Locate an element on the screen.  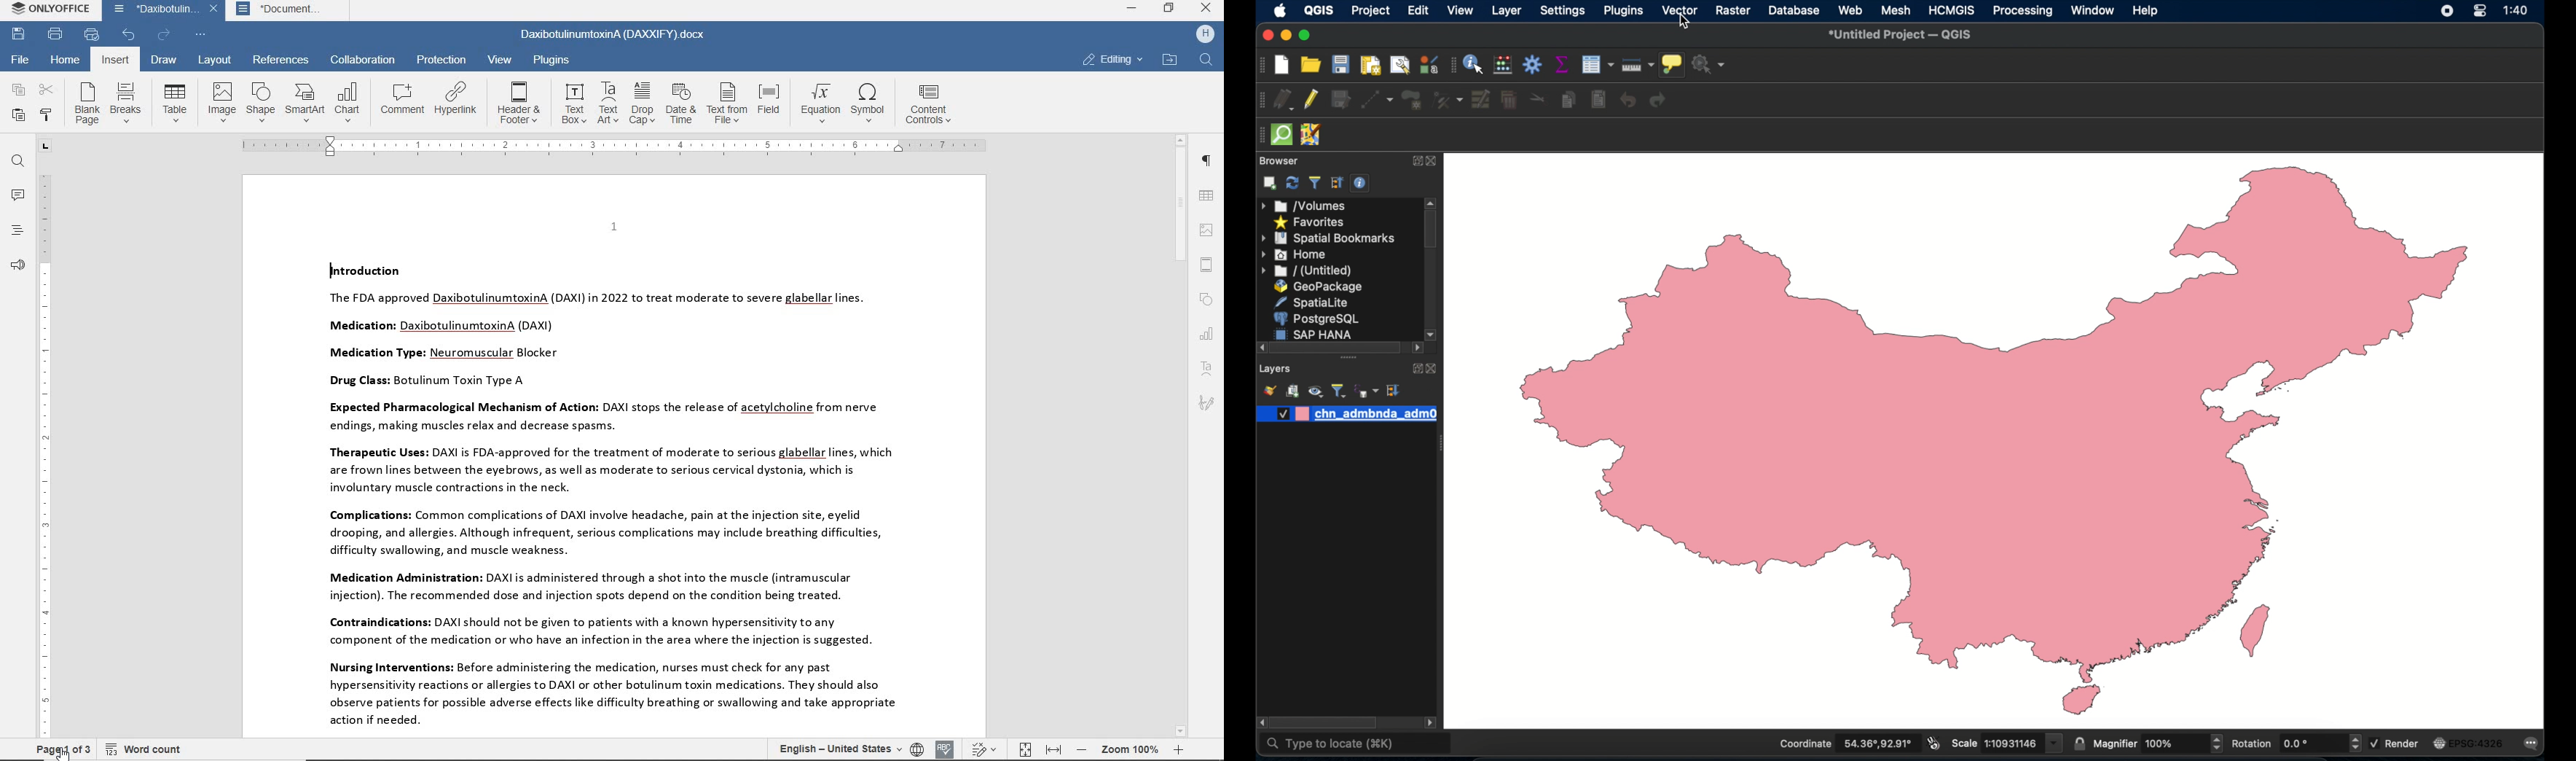
find is located at coordinates (19, 163).